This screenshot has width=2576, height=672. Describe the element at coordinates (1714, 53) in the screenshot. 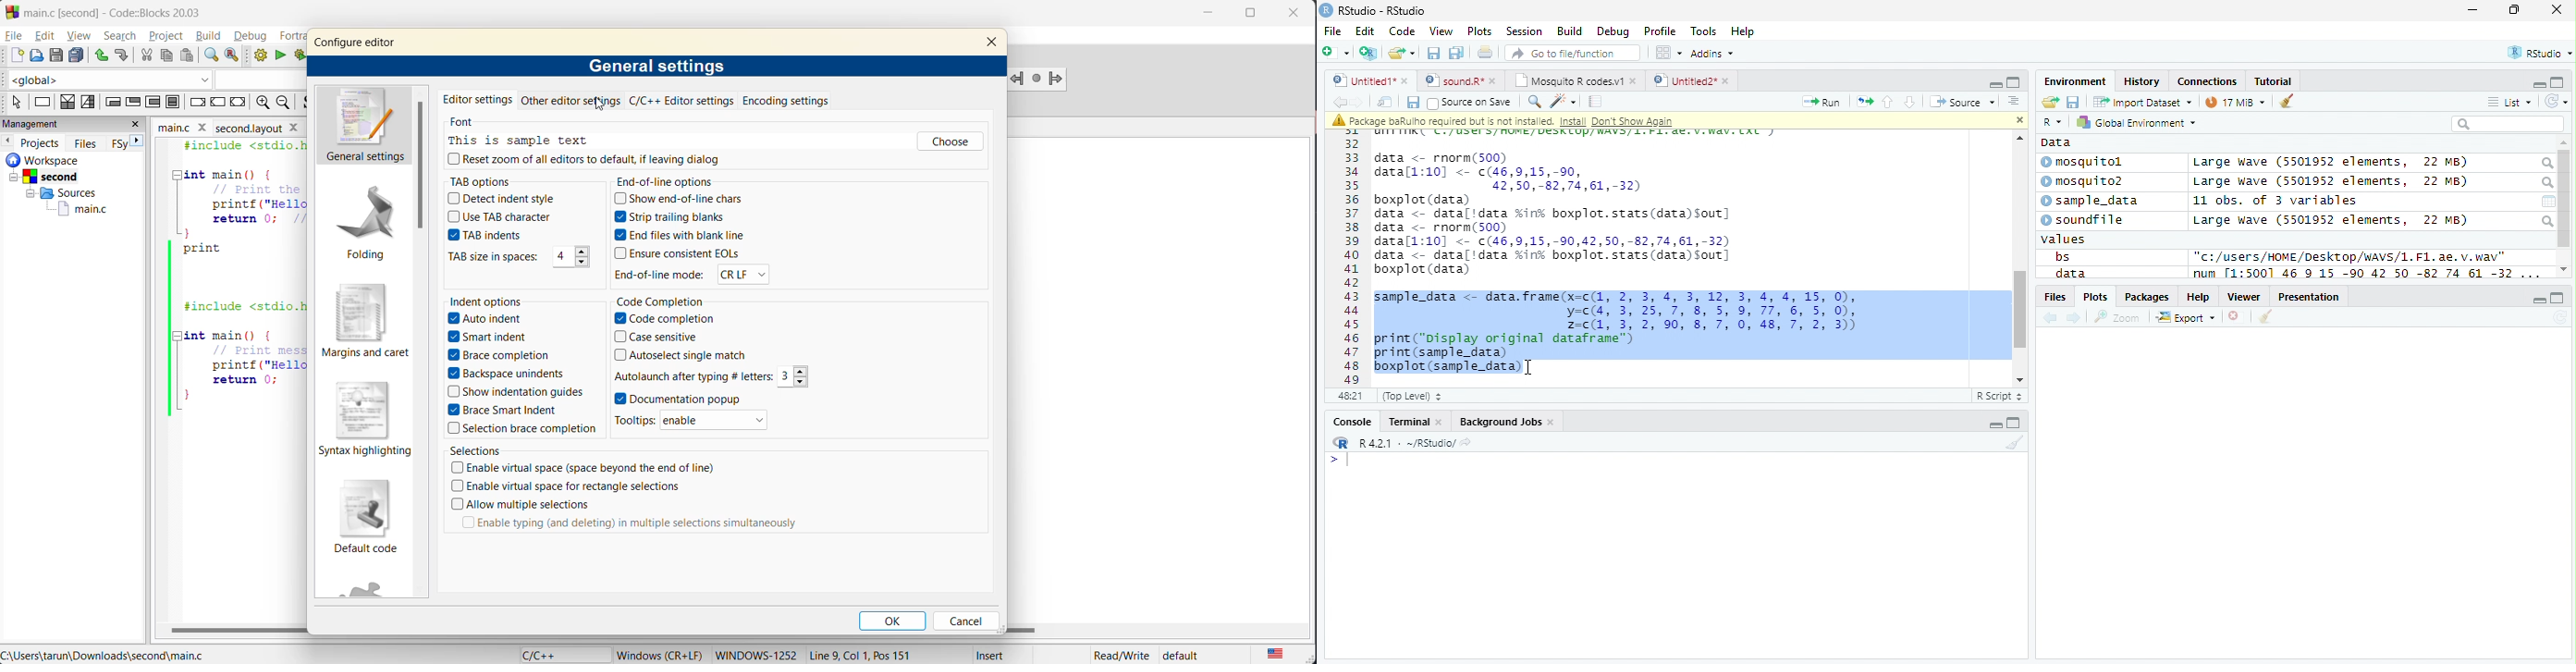

I see `Addins` at that location.